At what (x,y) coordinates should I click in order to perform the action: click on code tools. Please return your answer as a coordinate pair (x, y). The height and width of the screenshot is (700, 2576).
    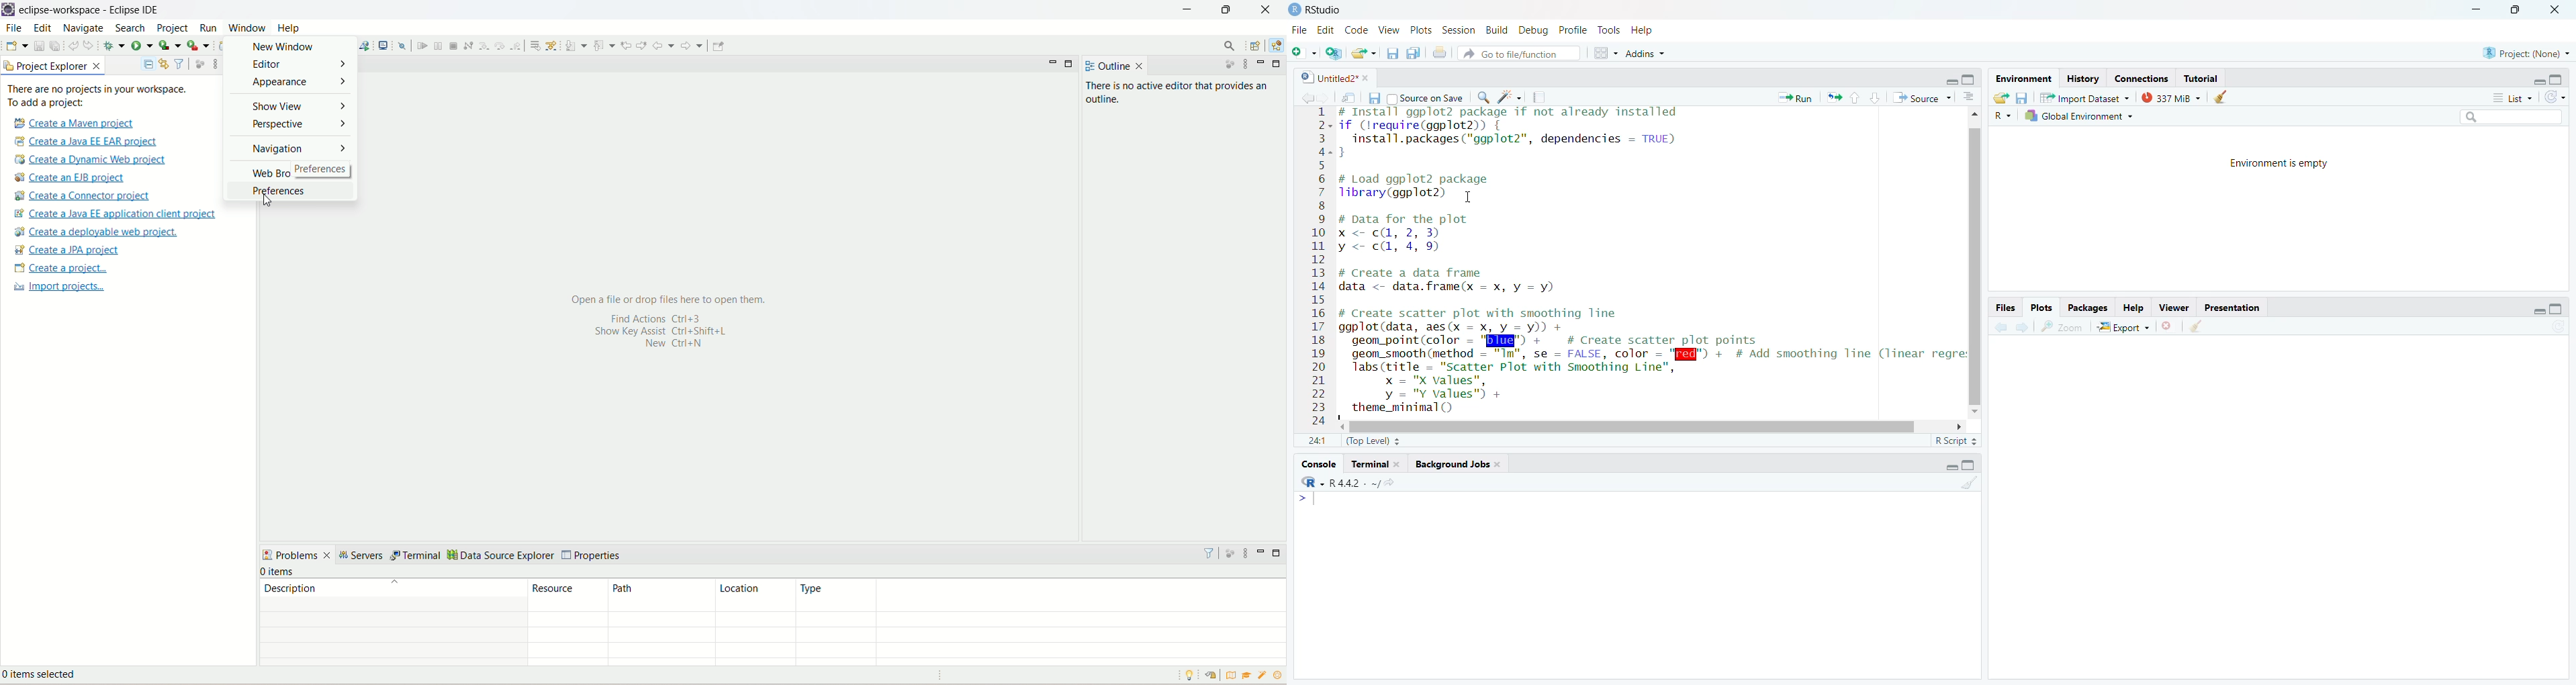
    Looking at the image, I should click on (1510, 97).